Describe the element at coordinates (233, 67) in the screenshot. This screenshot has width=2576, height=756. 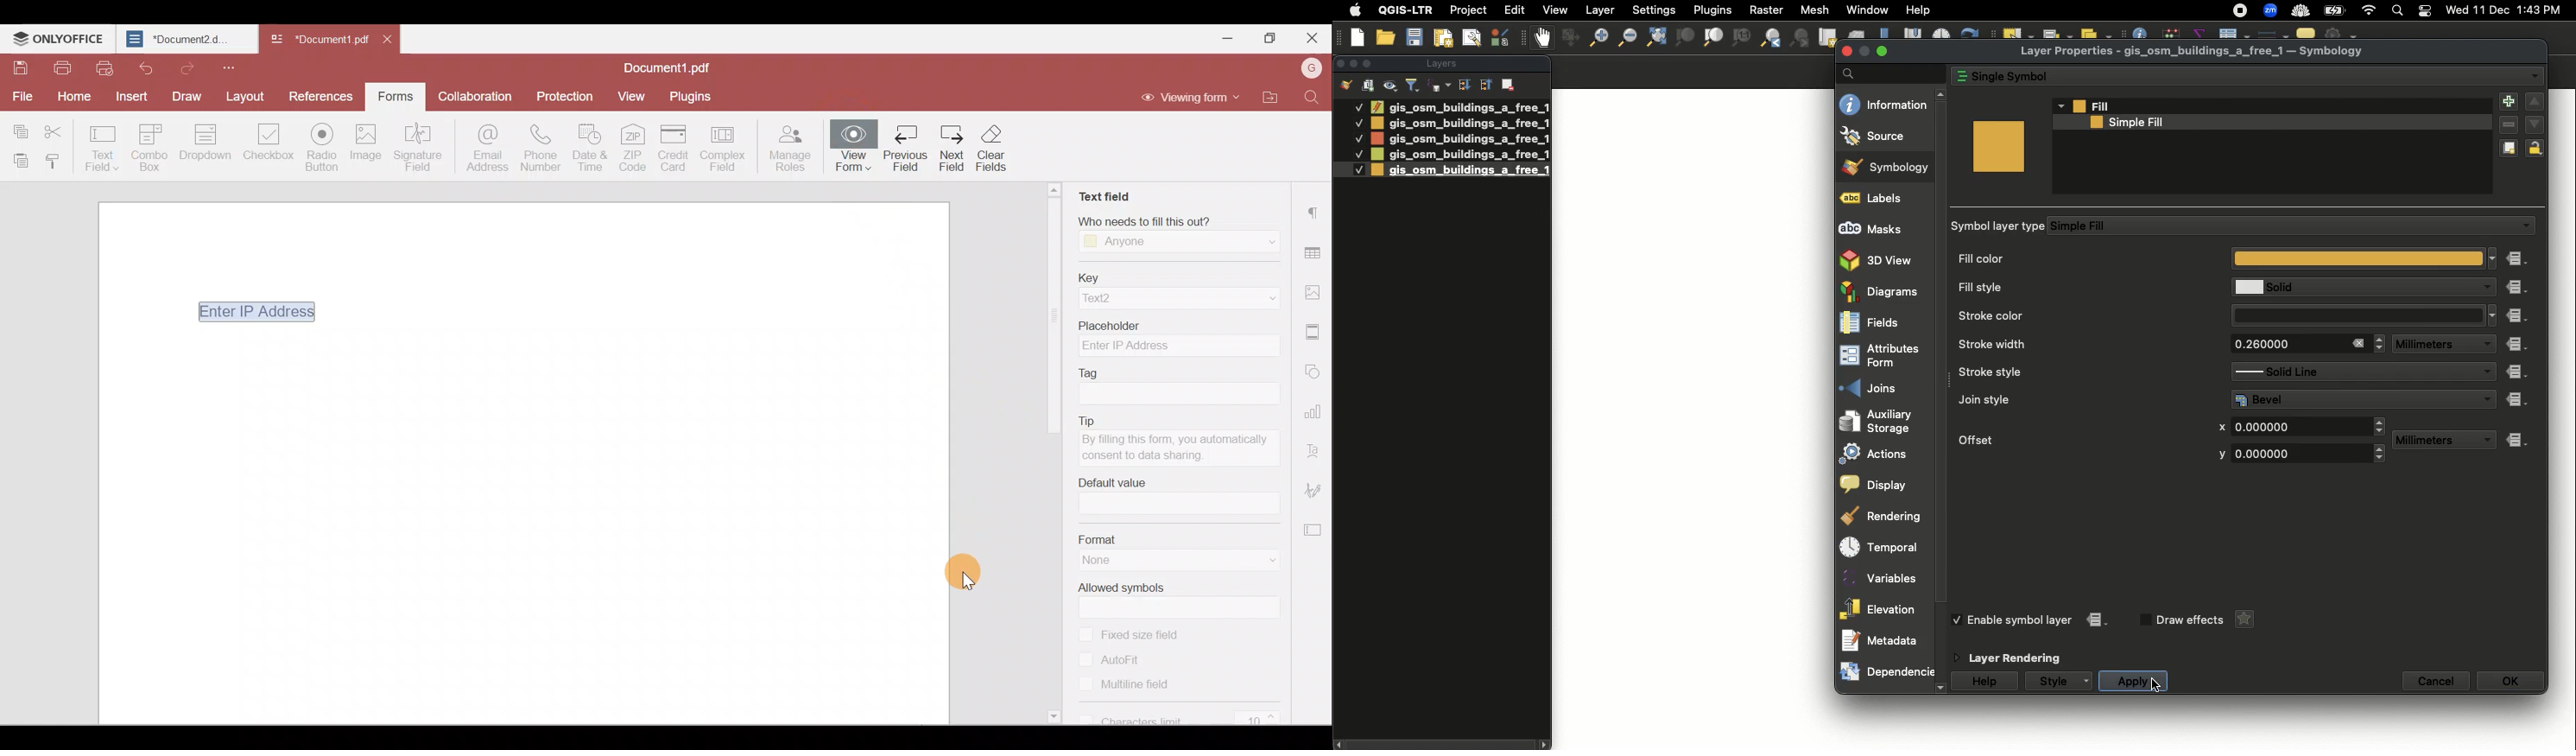
I see `Customize quick access toolbar` at that location.